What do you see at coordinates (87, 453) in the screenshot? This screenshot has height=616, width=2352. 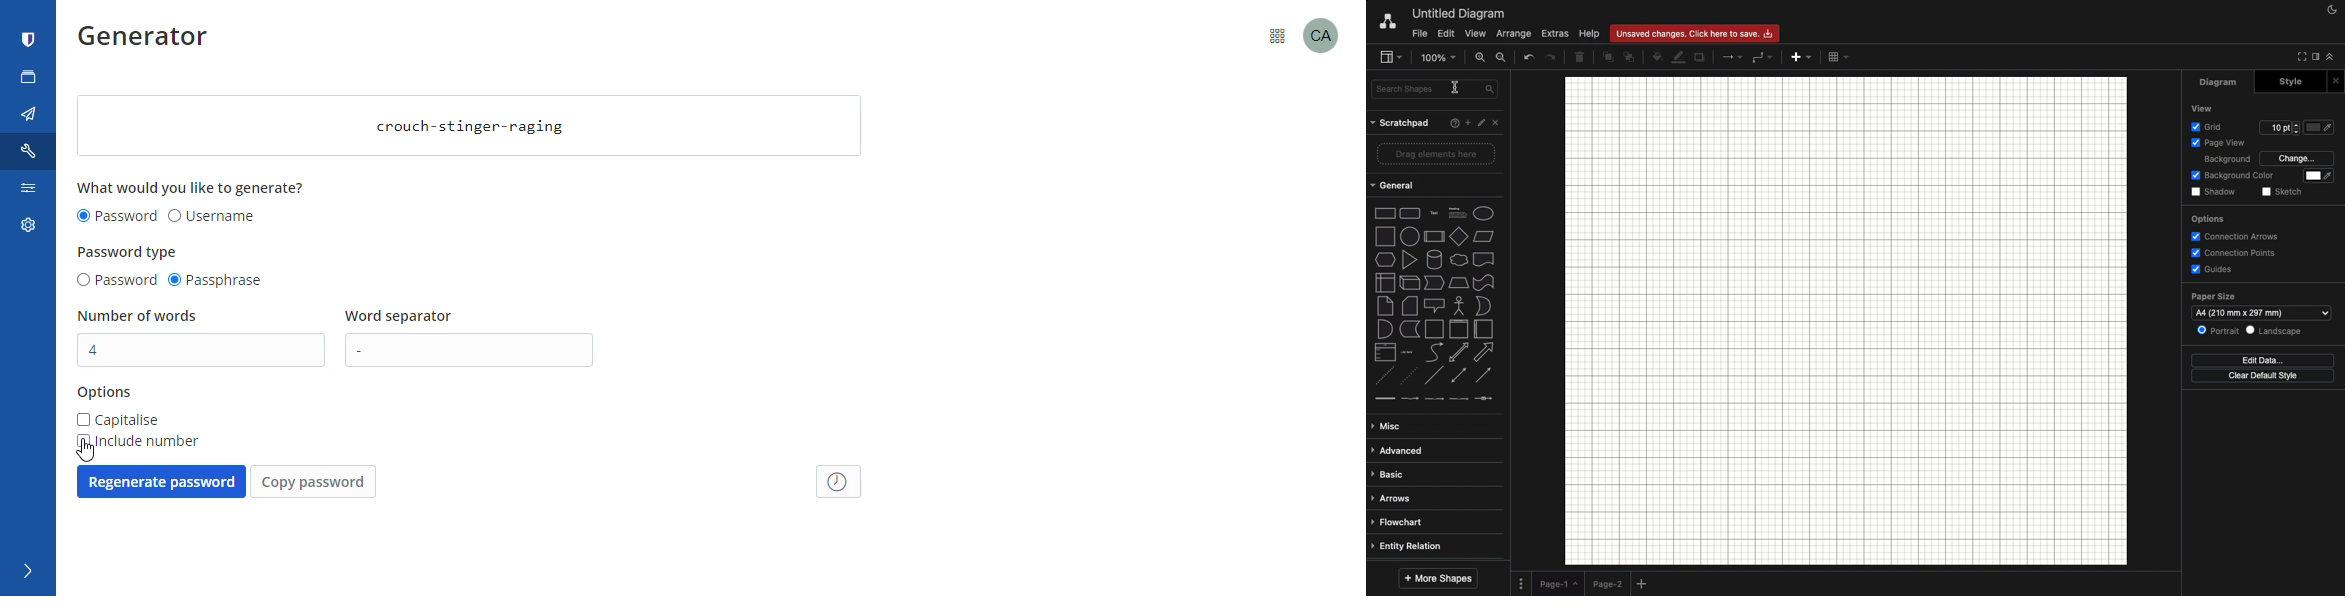 I see `cursor` at bounding box center [87, 453].